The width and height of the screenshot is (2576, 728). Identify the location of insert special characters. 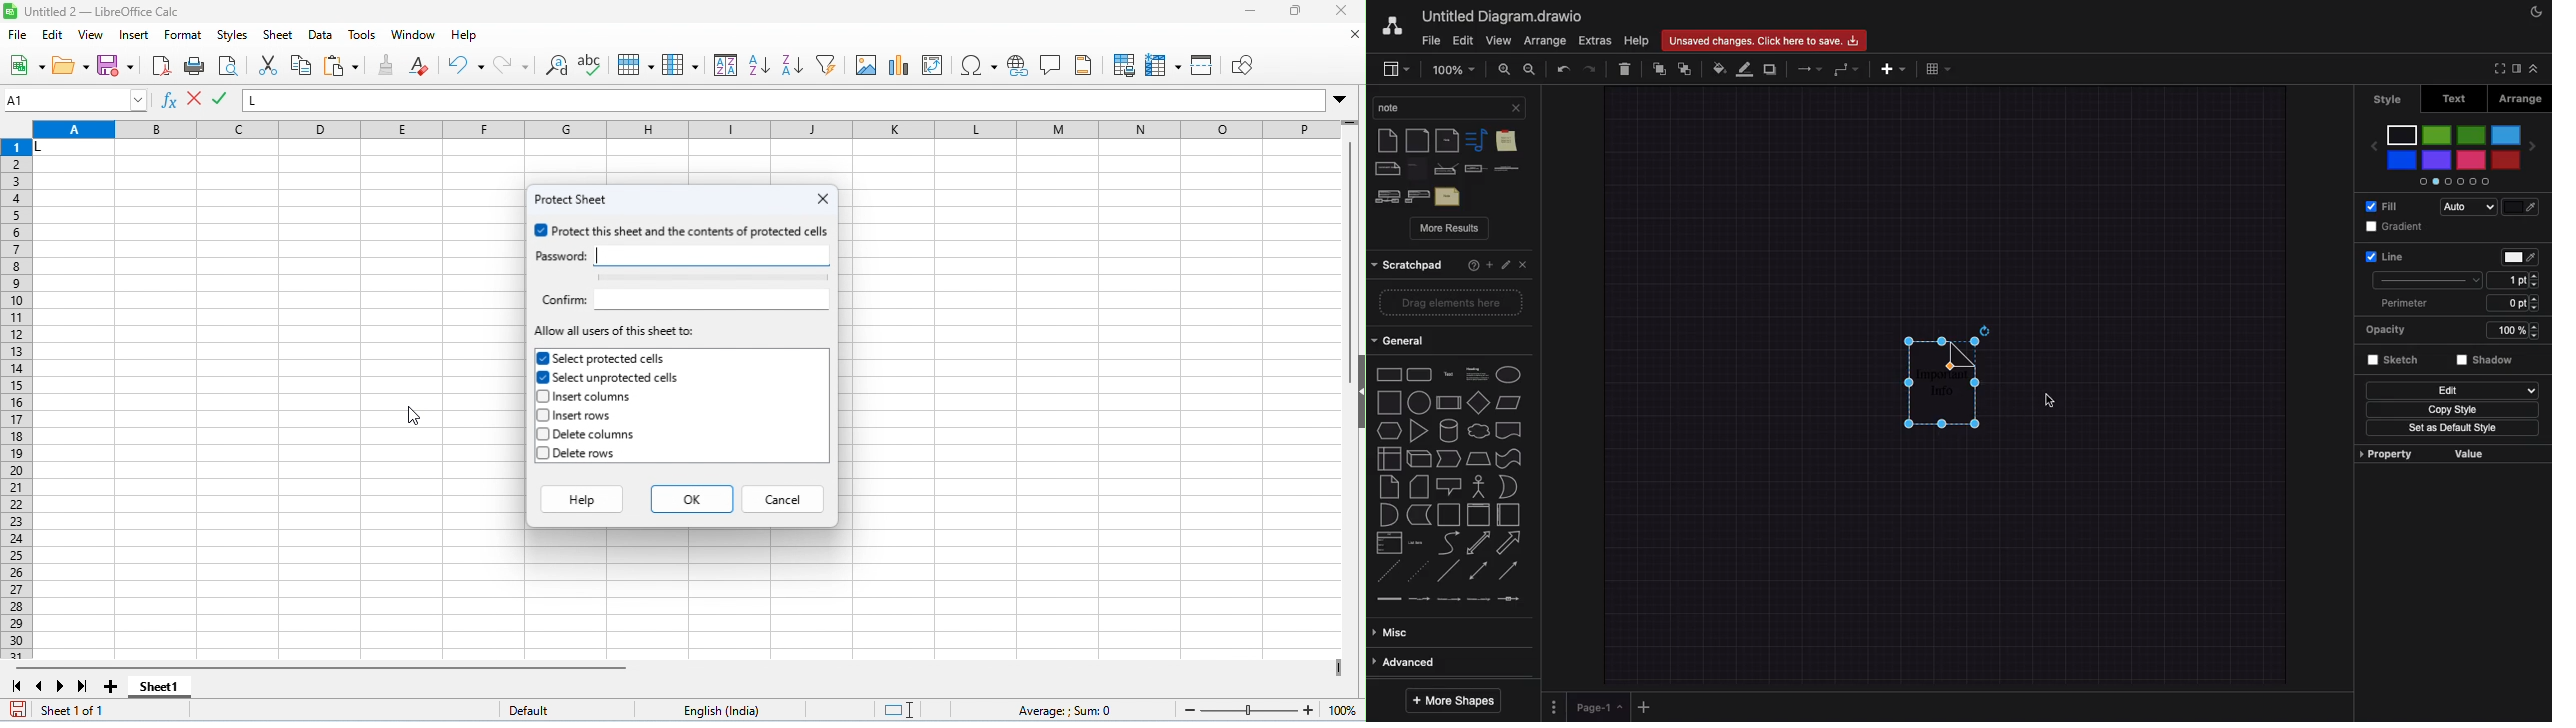
(979, 65).